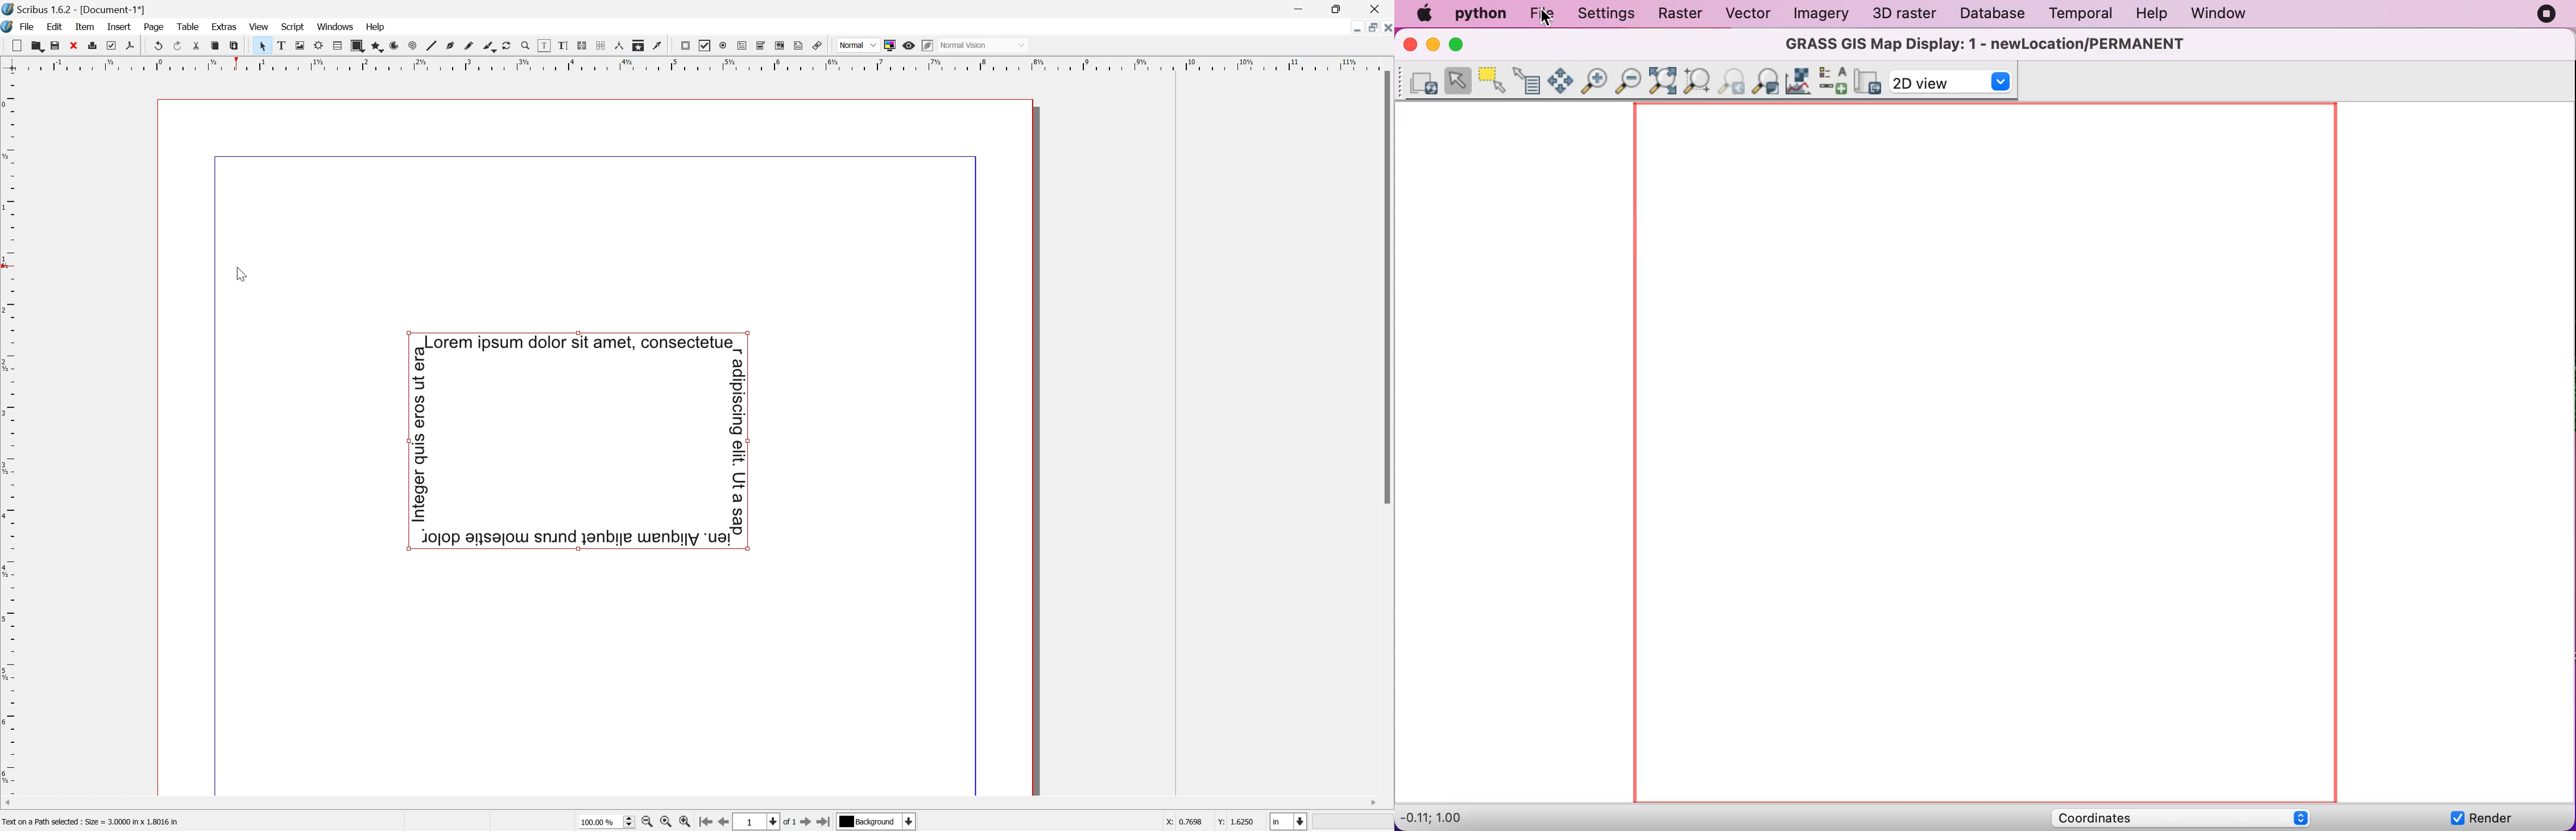 Image resolution: width=2576 pixels, height=840 pixels. Describe the element at coordinates (909, 45) in the screenshot. I see `Preview` at that location.